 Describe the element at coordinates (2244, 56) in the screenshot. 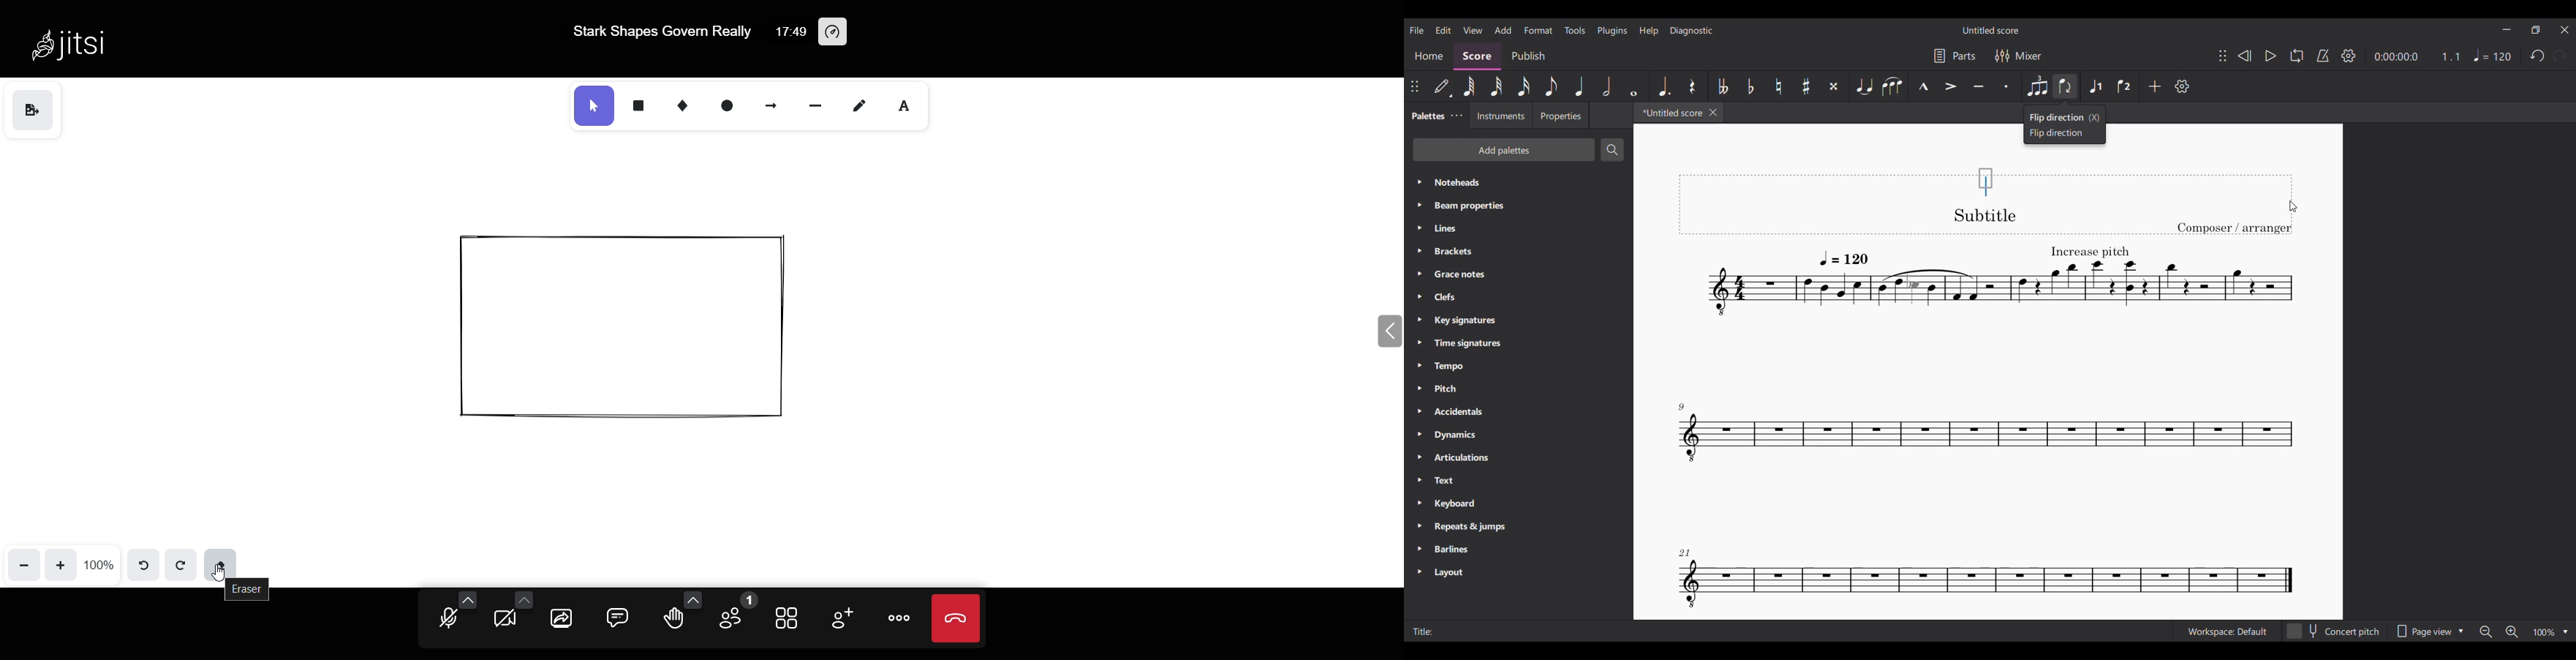

I see `Rewind` at that location.